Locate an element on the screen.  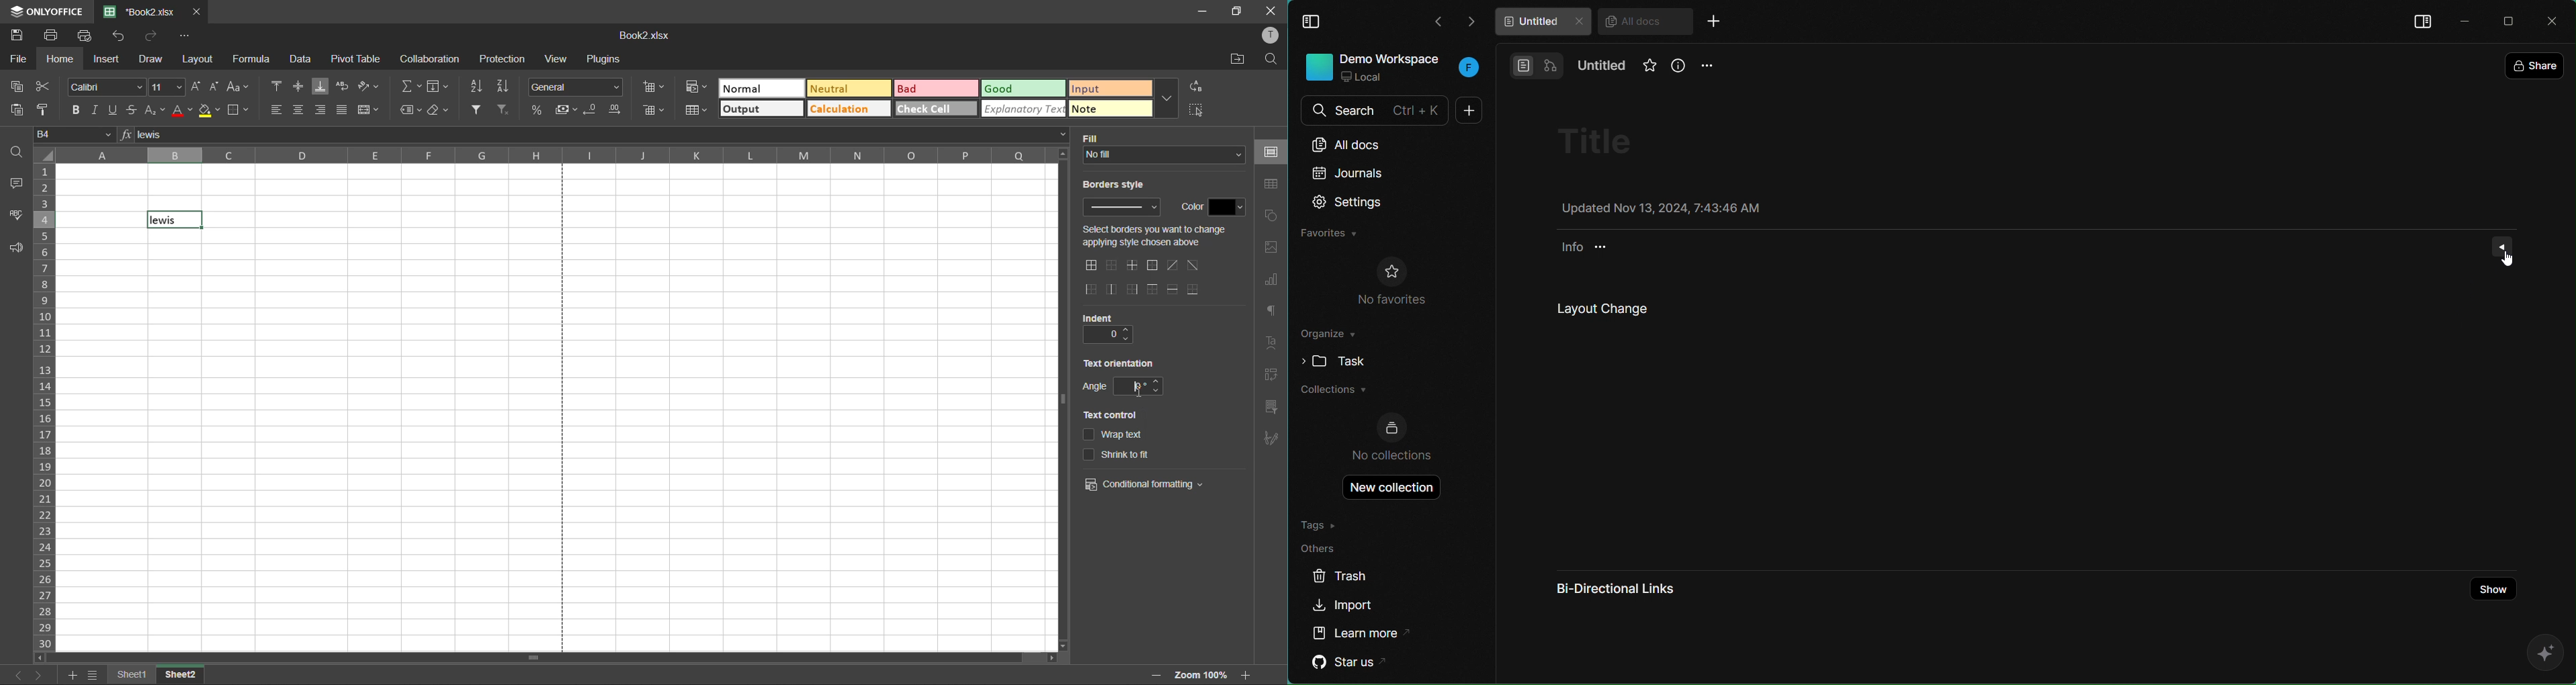
increment size is located at coordinates (196, 88).